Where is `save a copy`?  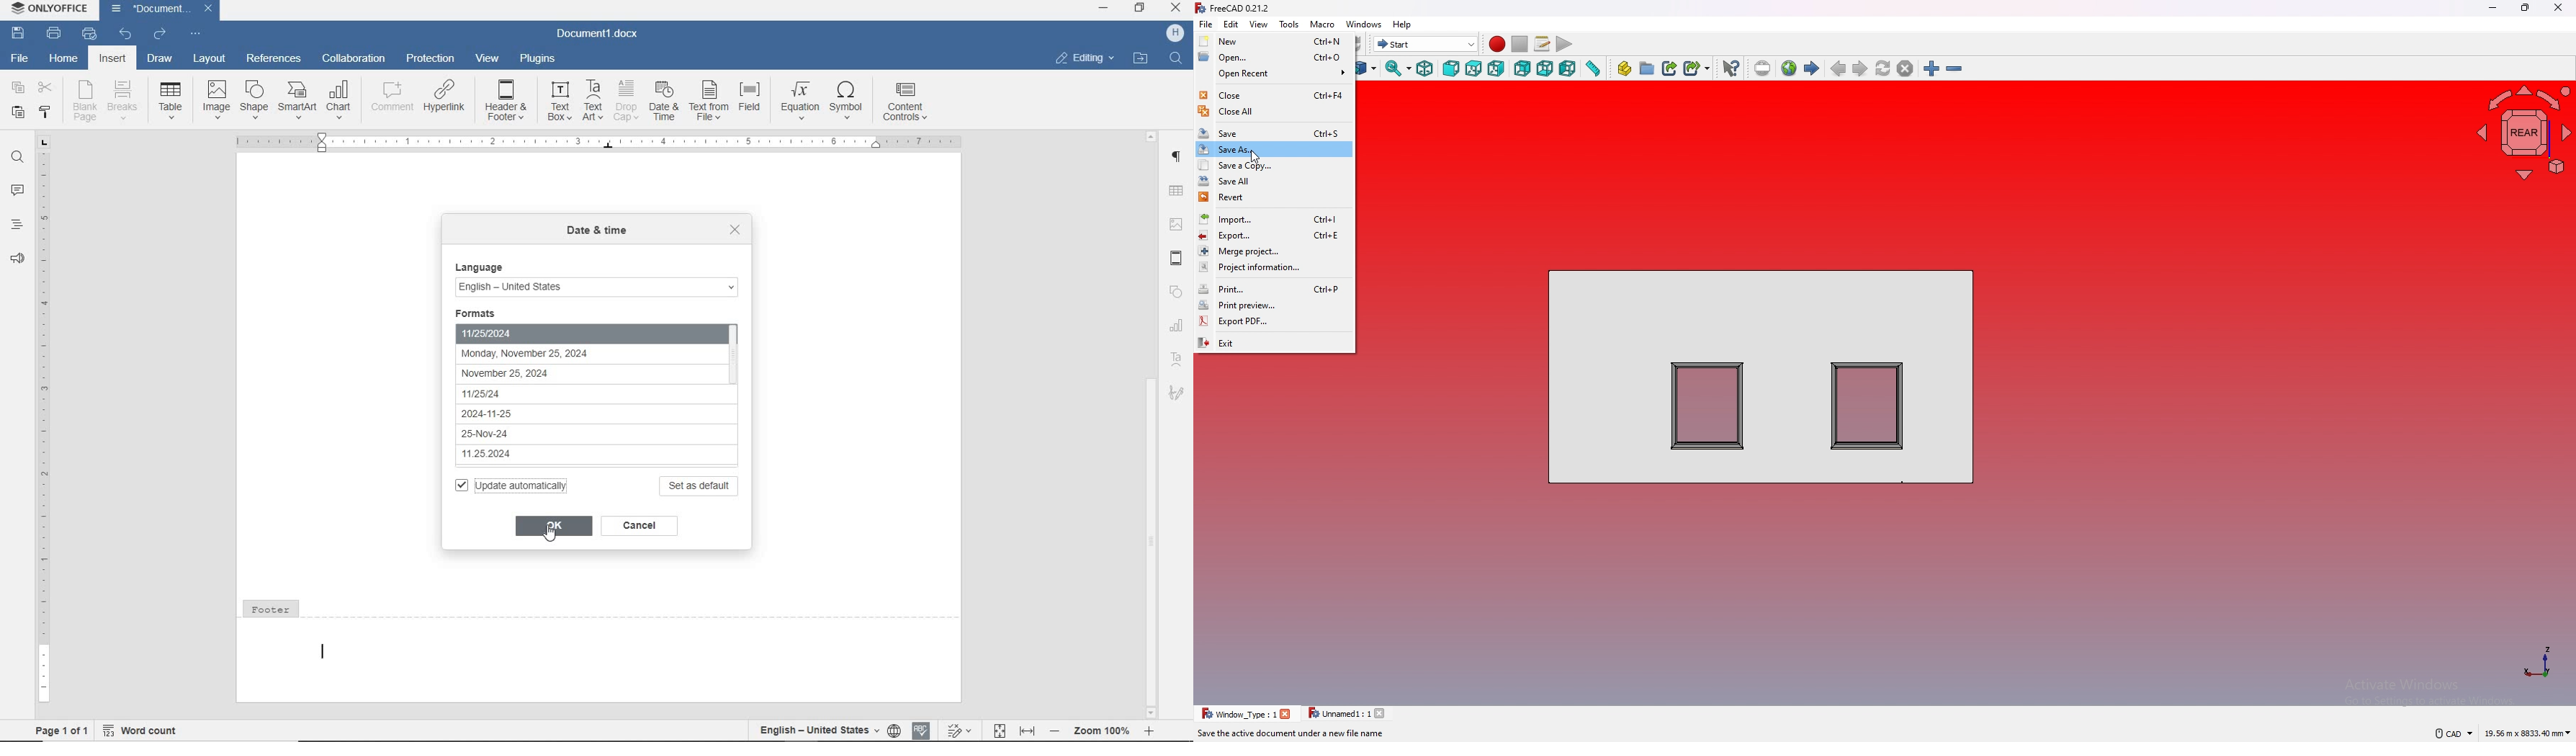
save a copy is located at coordinates (1274, 165).